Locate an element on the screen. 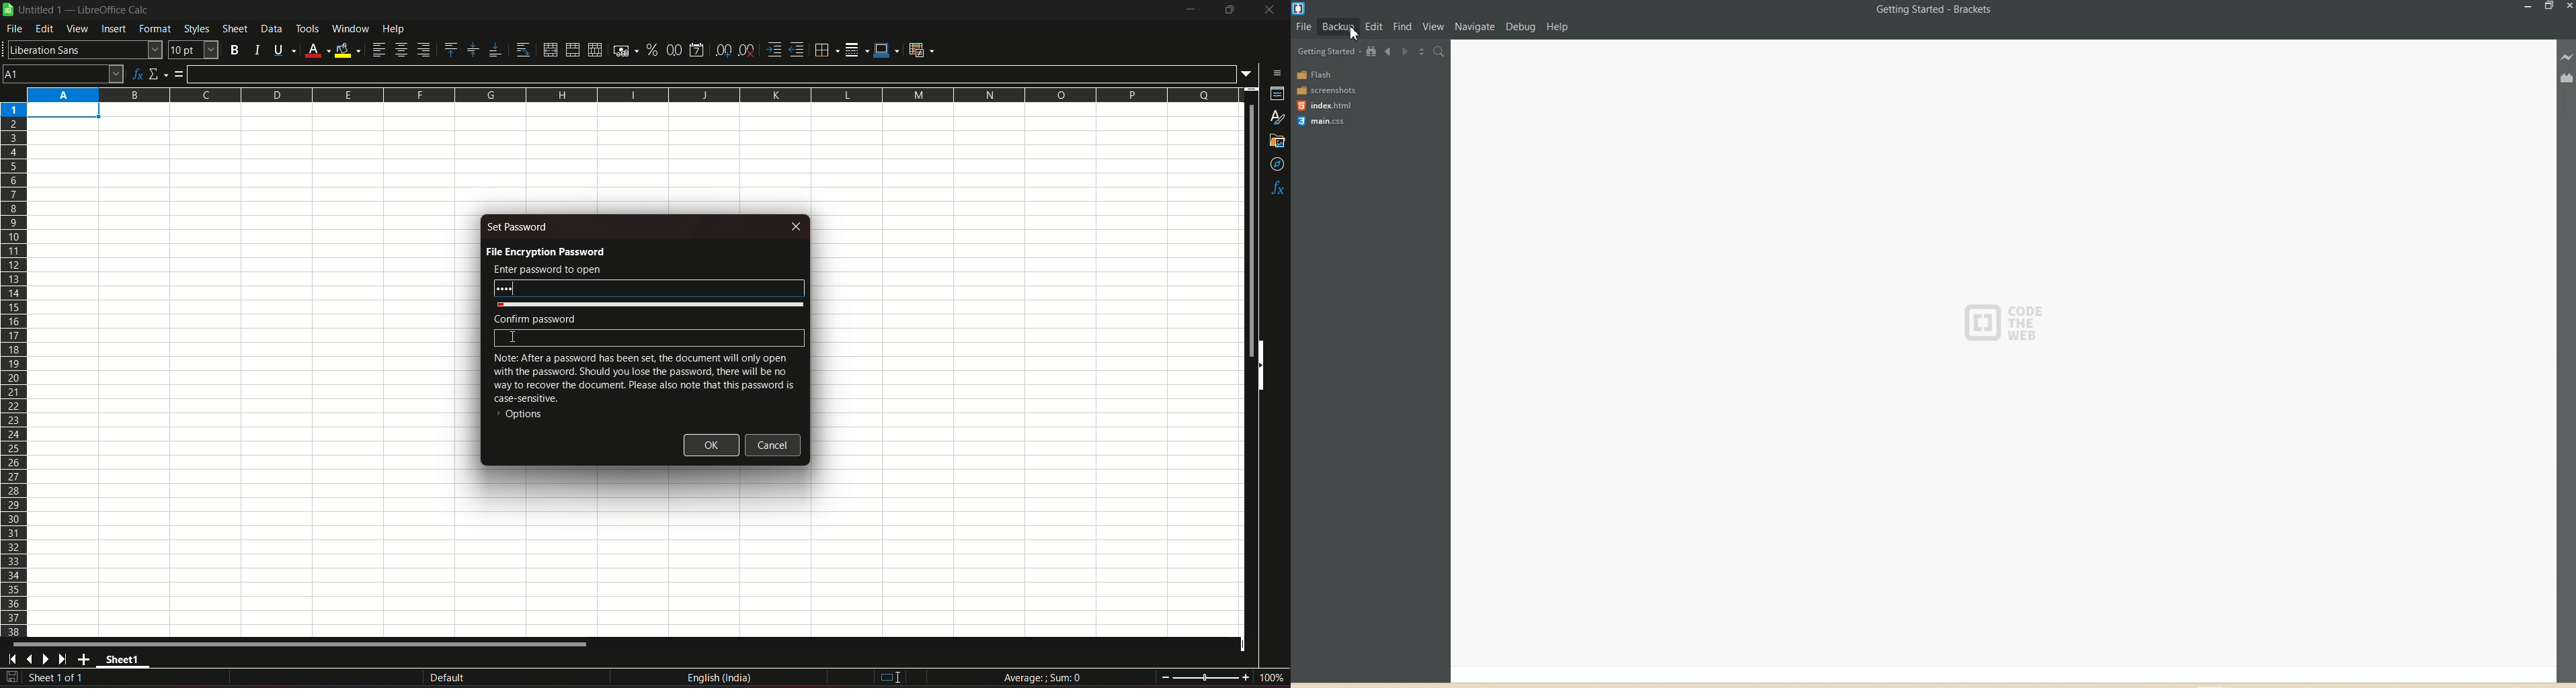 This screenshot has height=700, width=2576. password entered is located at coordinates (649, 288).